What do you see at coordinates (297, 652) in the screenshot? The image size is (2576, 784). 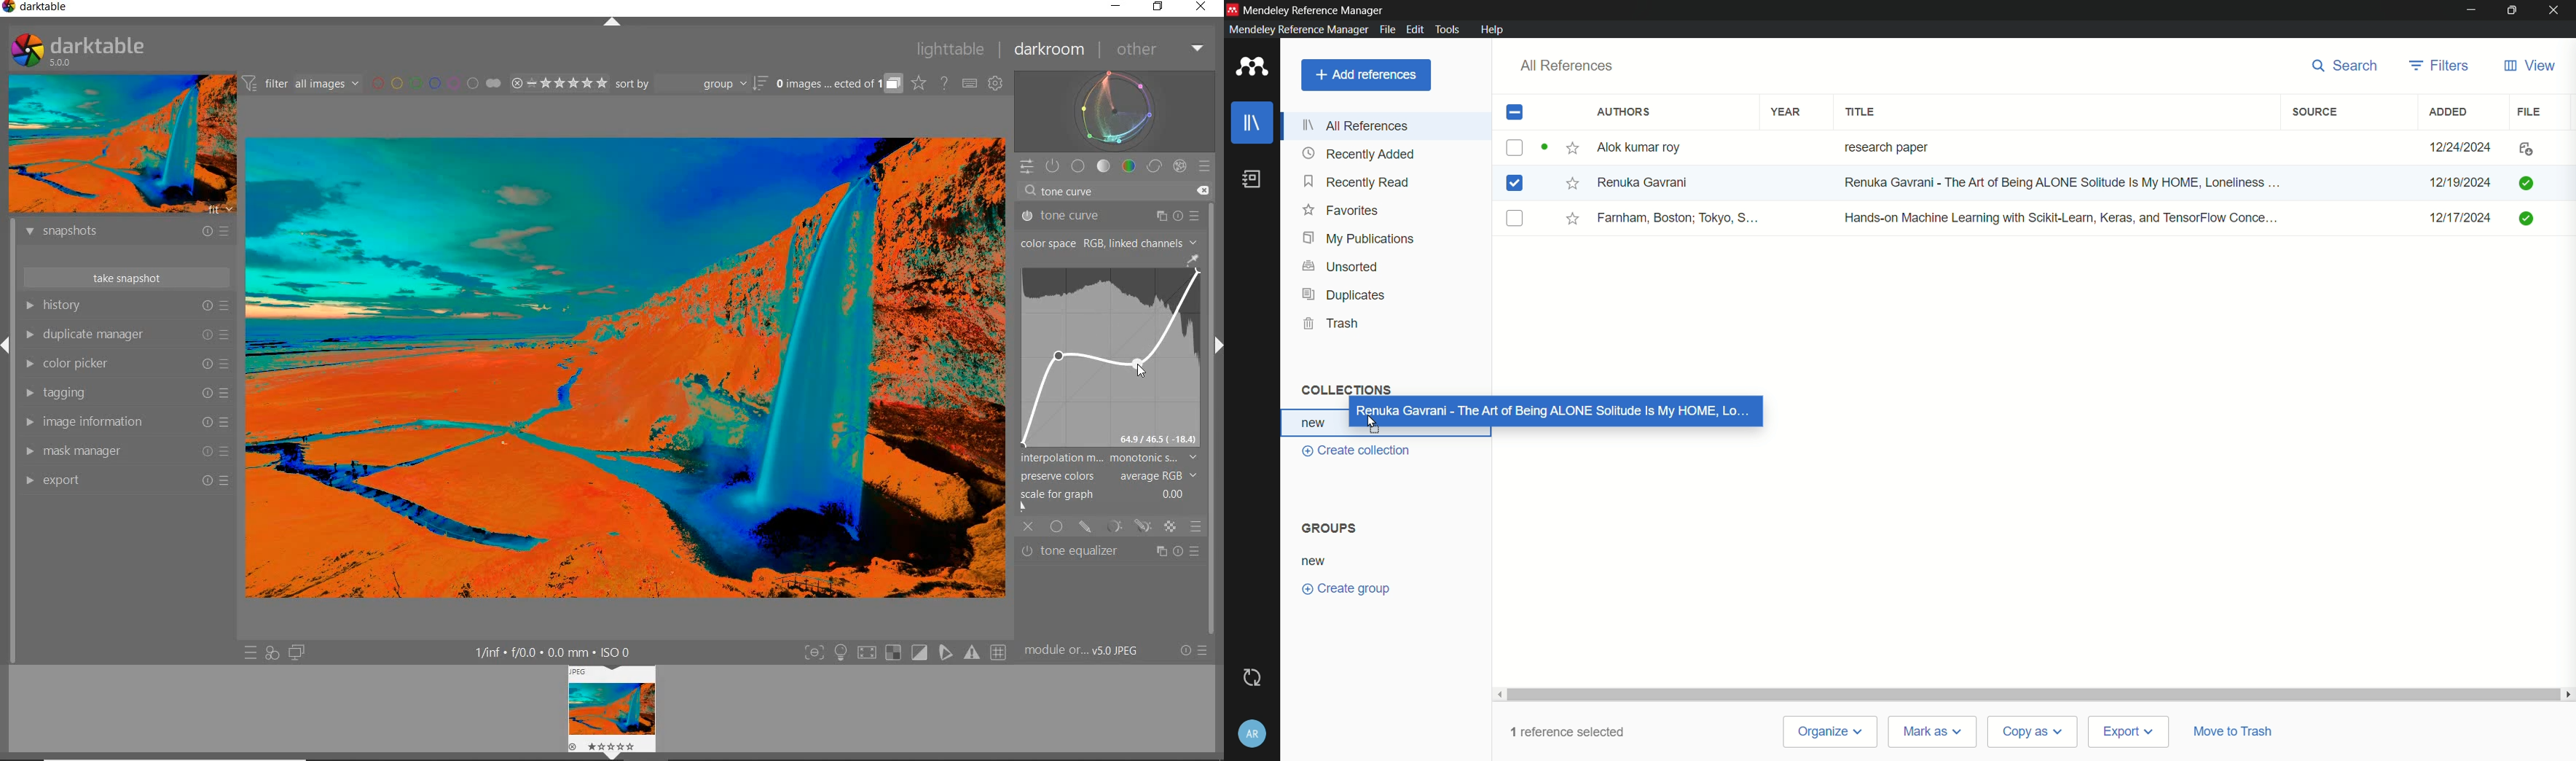 I see `DISPLAY A SECOND DARKROOM IMAGE WINDOW` at bounding box center [297, 652].